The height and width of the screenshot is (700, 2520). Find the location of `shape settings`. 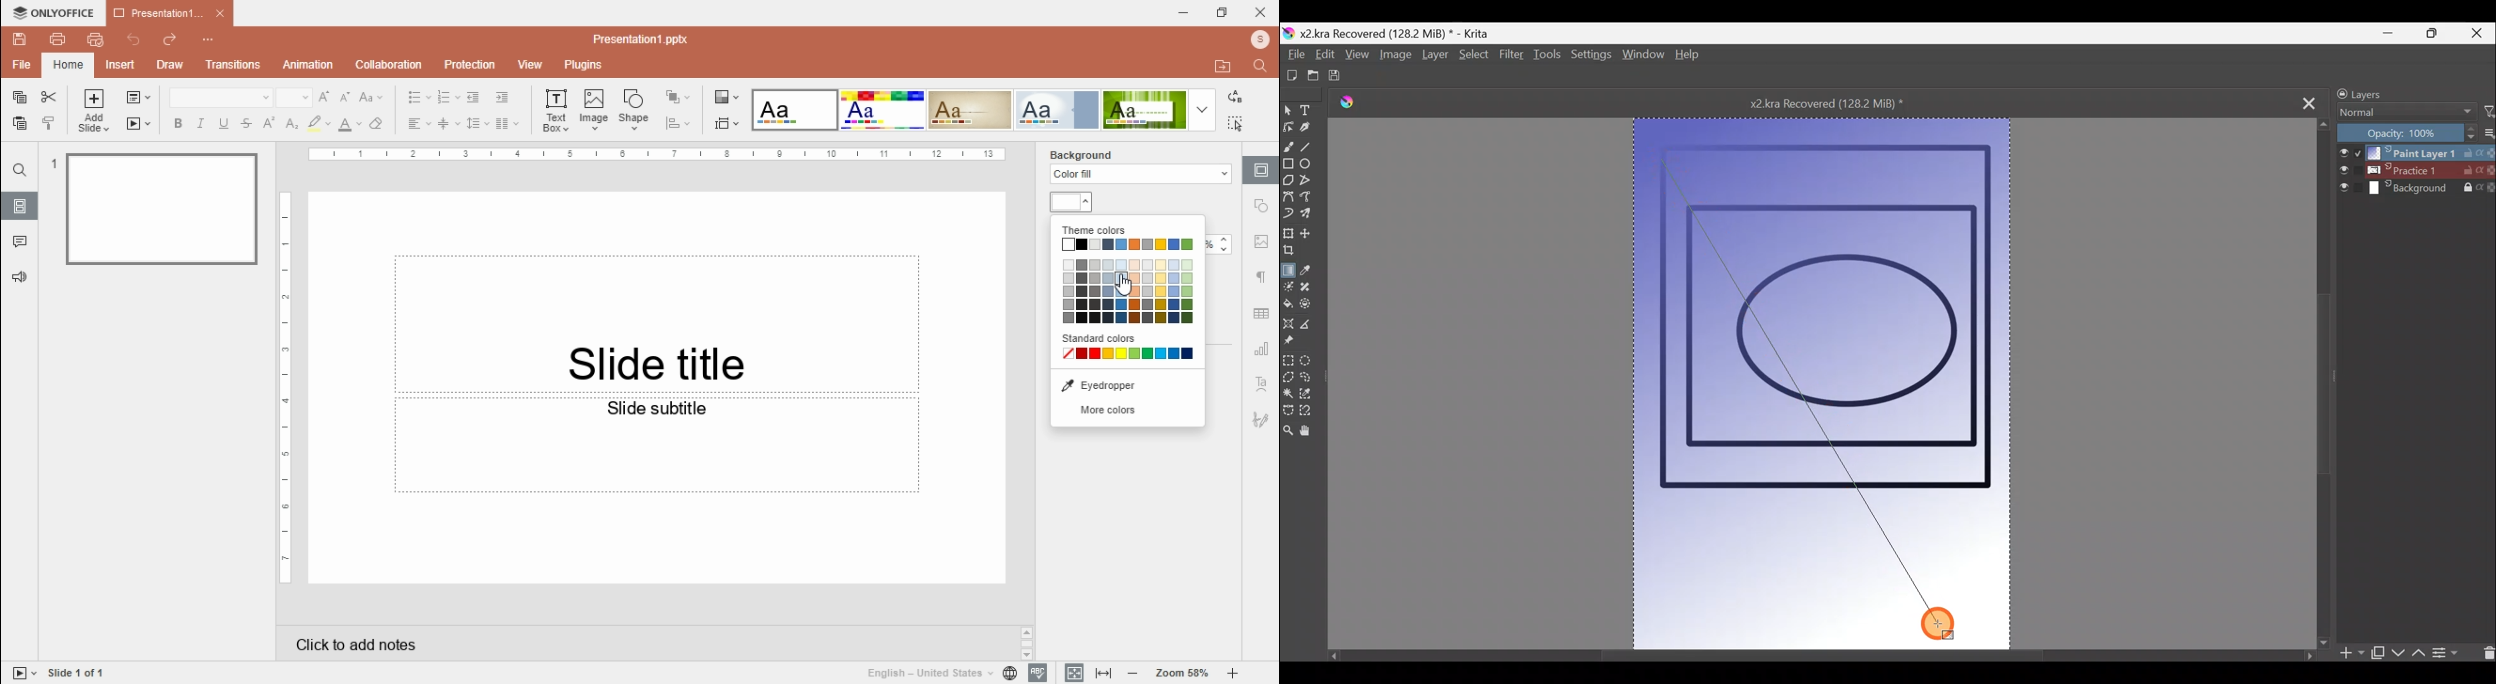

shape settings is located at coordinates (1263, 206).